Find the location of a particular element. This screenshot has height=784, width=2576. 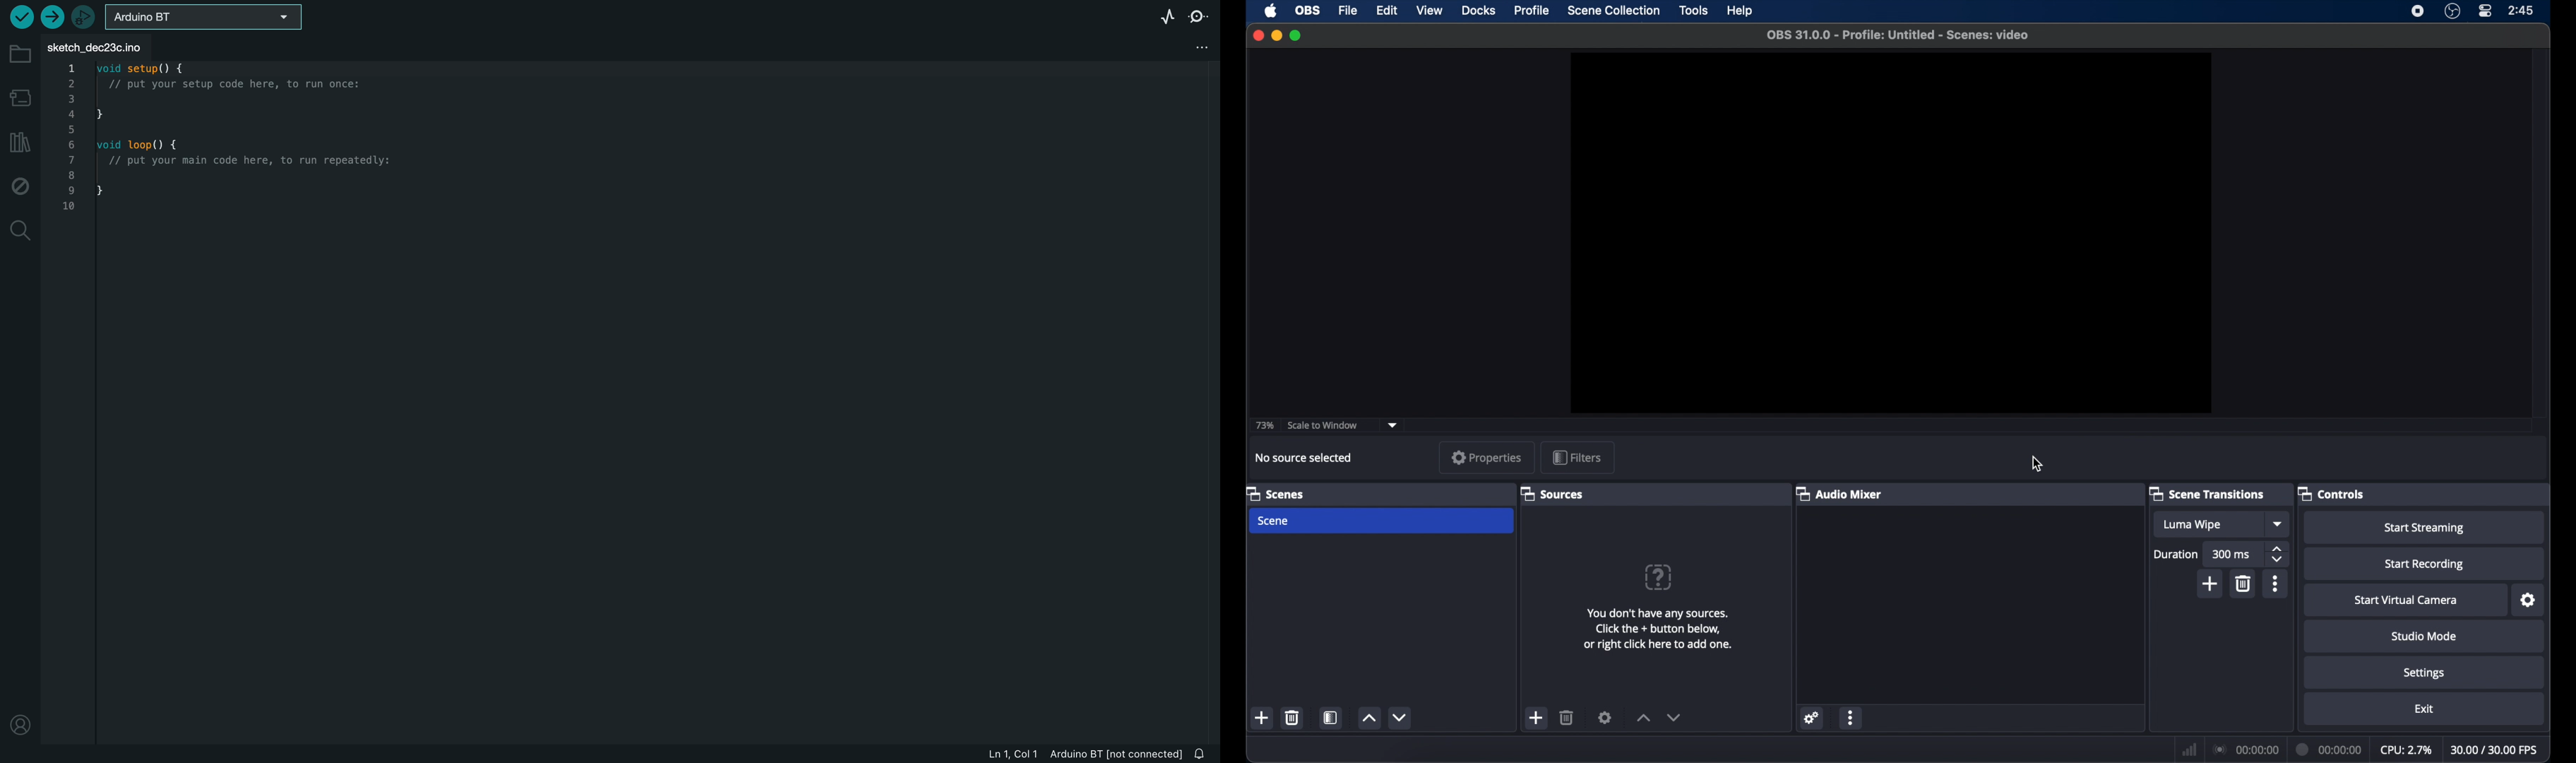

start  streaming is located at coordinates (2425, 528).